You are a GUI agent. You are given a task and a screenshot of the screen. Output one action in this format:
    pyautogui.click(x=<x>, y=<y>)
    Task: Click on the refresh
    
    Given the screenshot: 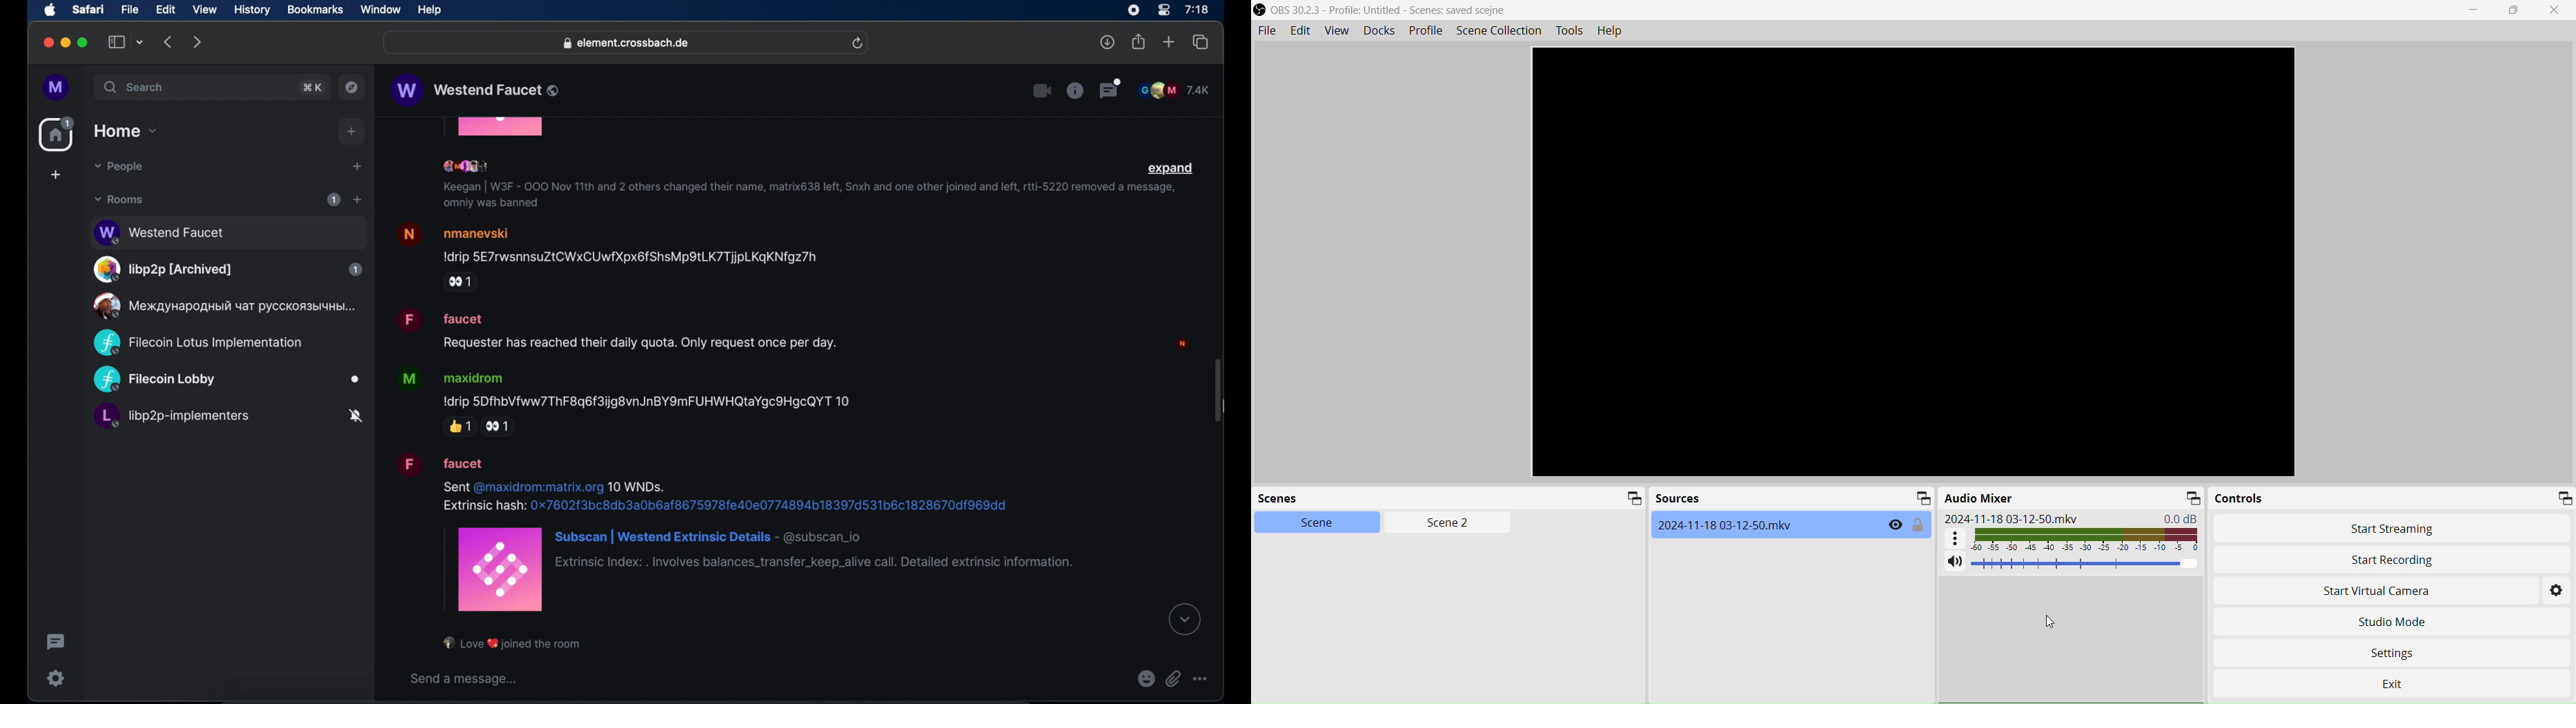 What is the action you would take?
    pyautogui.click(x=857, y=44)
    